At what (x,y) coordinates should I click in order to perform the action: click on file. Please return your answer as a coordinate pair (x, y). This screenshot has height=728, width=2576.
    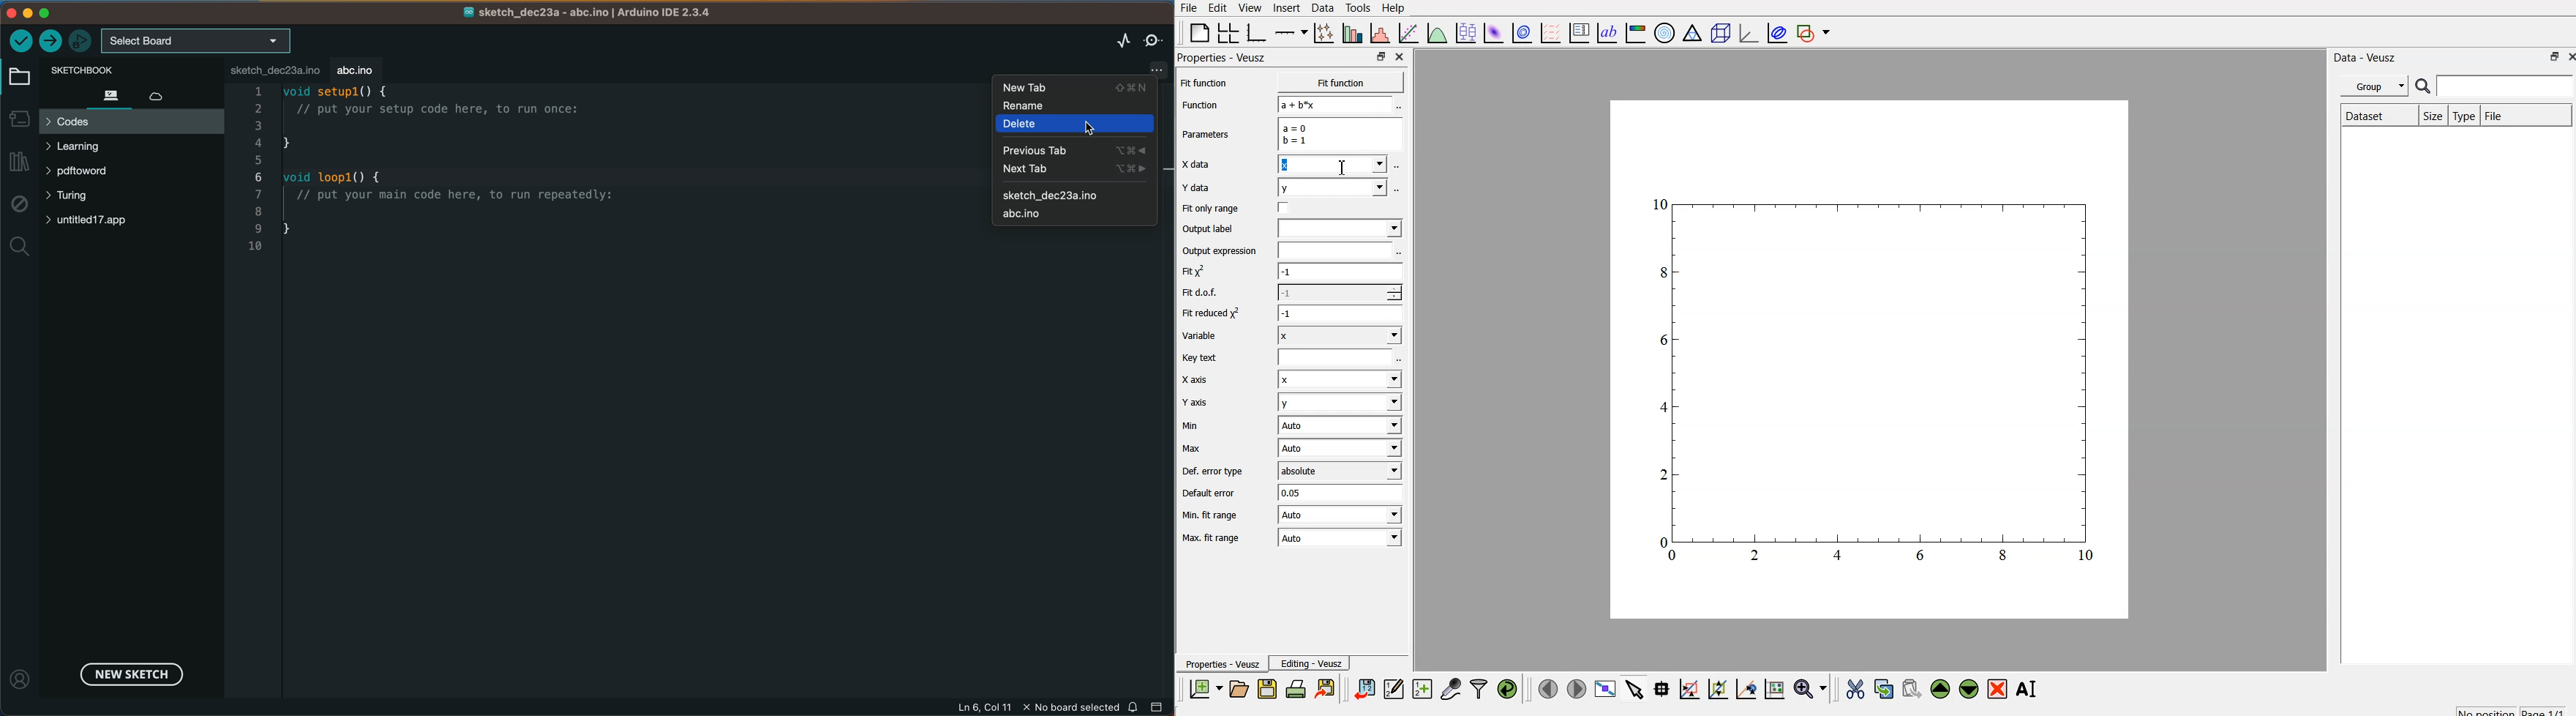
    Looking at the image, I should click on (2523, 115).